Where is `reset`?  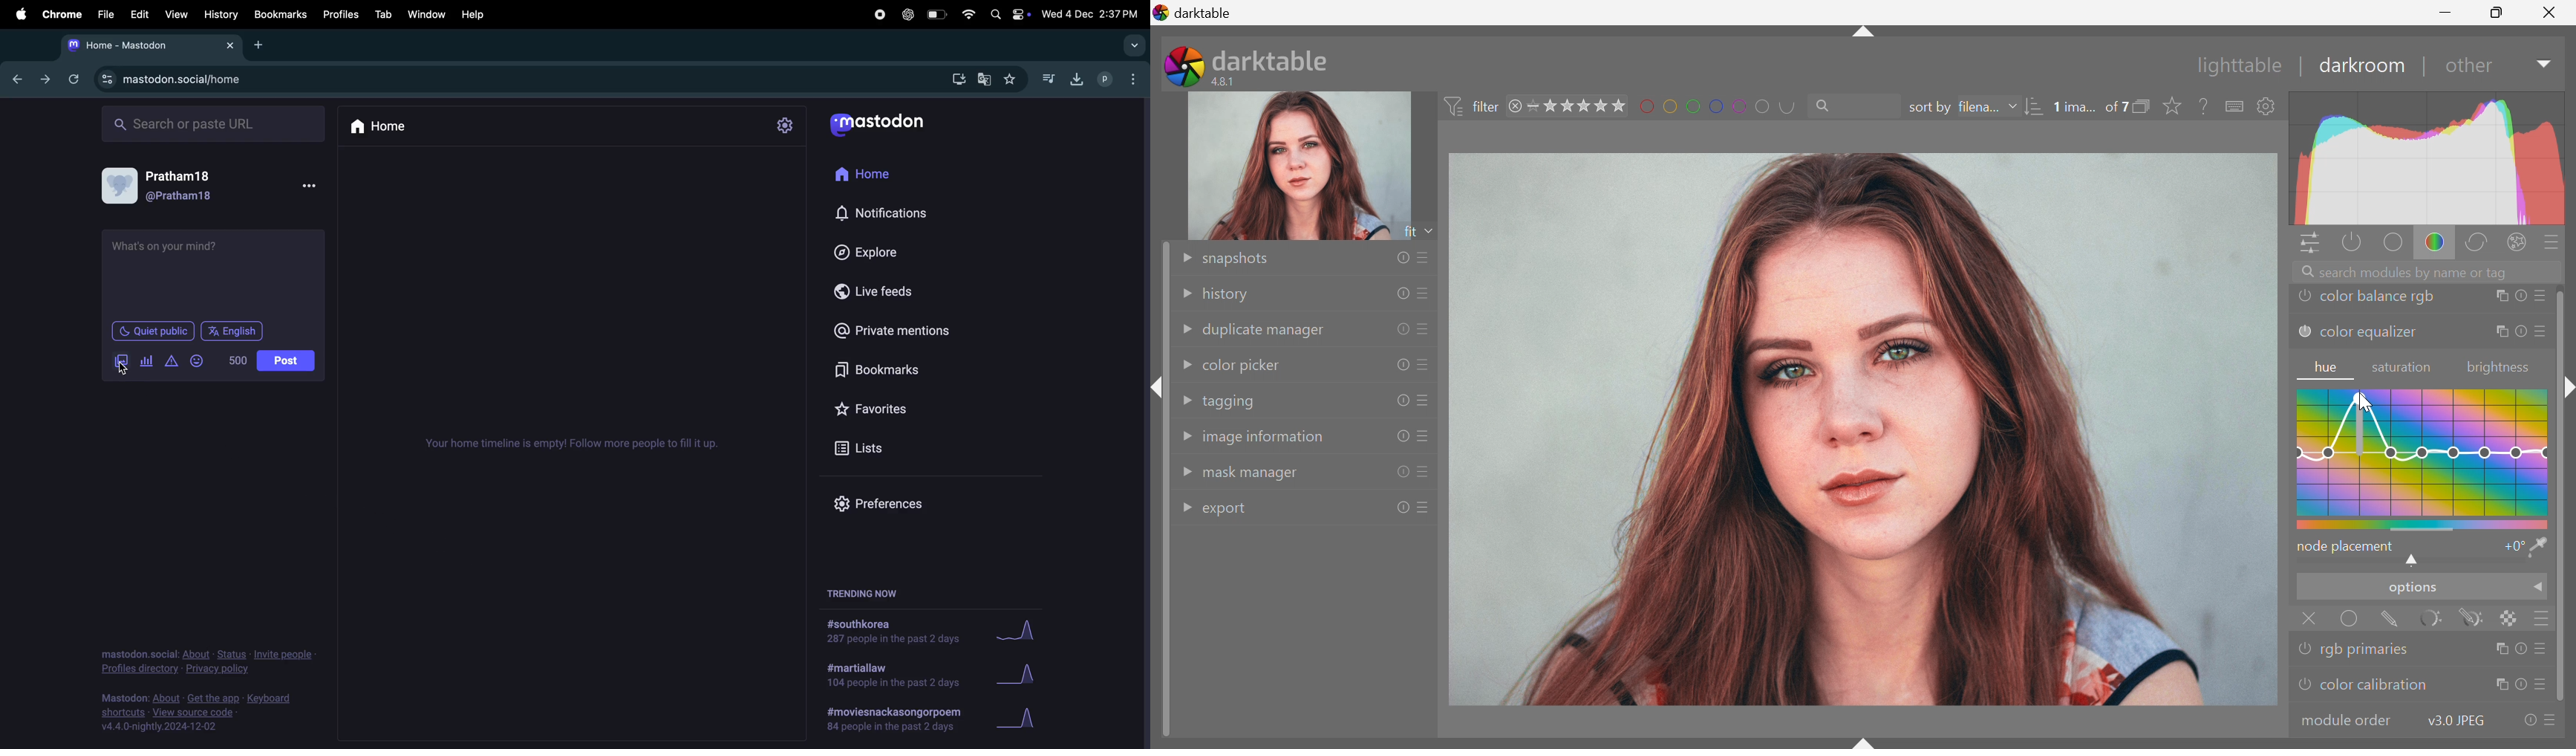 reset is located at coordinates (1403, 259).